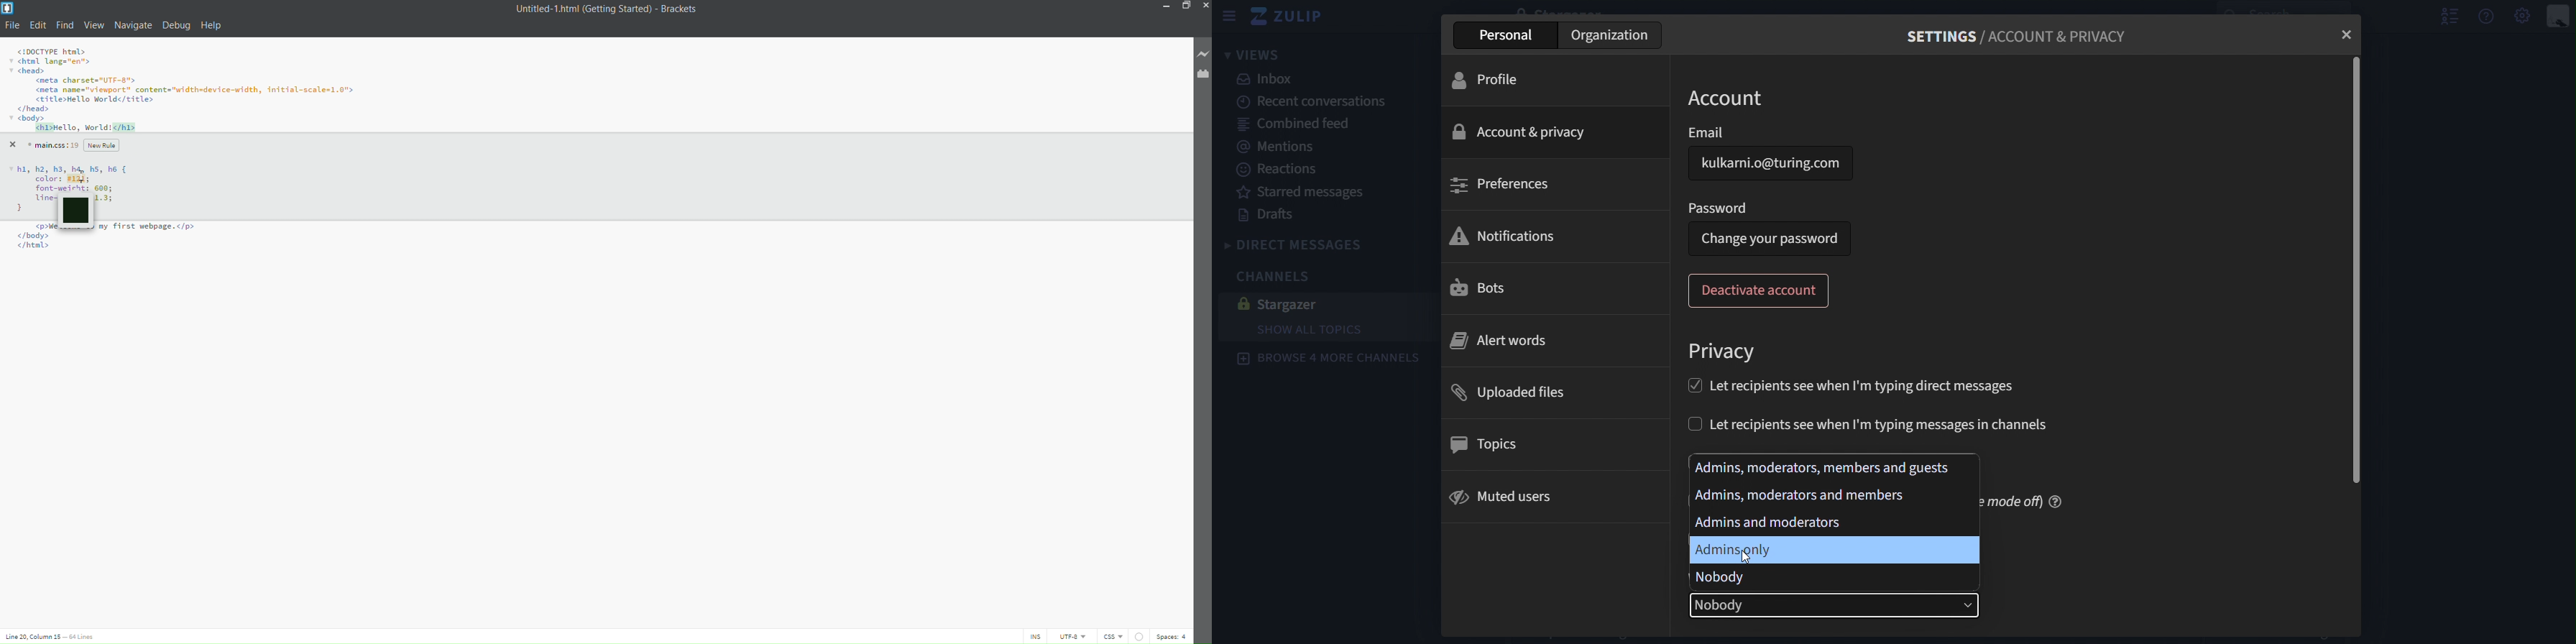  Describe the element at coordinates (1484, 286) in the screenshot. I see `bots` at that location.